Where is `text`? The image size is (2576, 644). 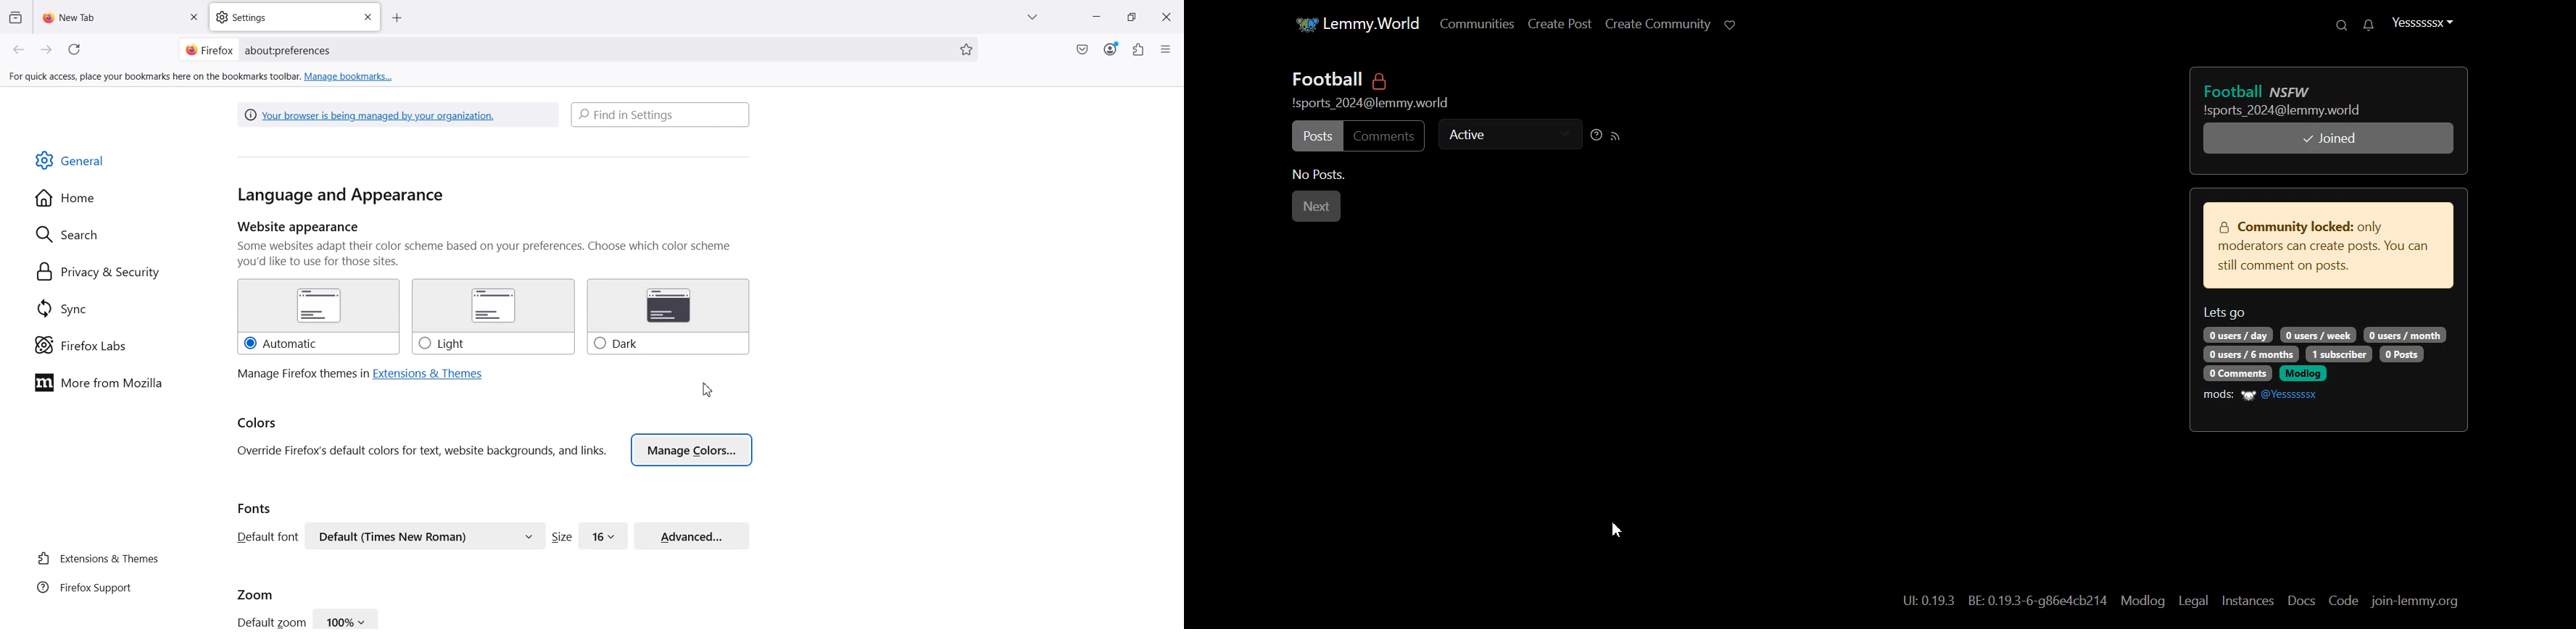
text is located at coordinates (2406, 334).